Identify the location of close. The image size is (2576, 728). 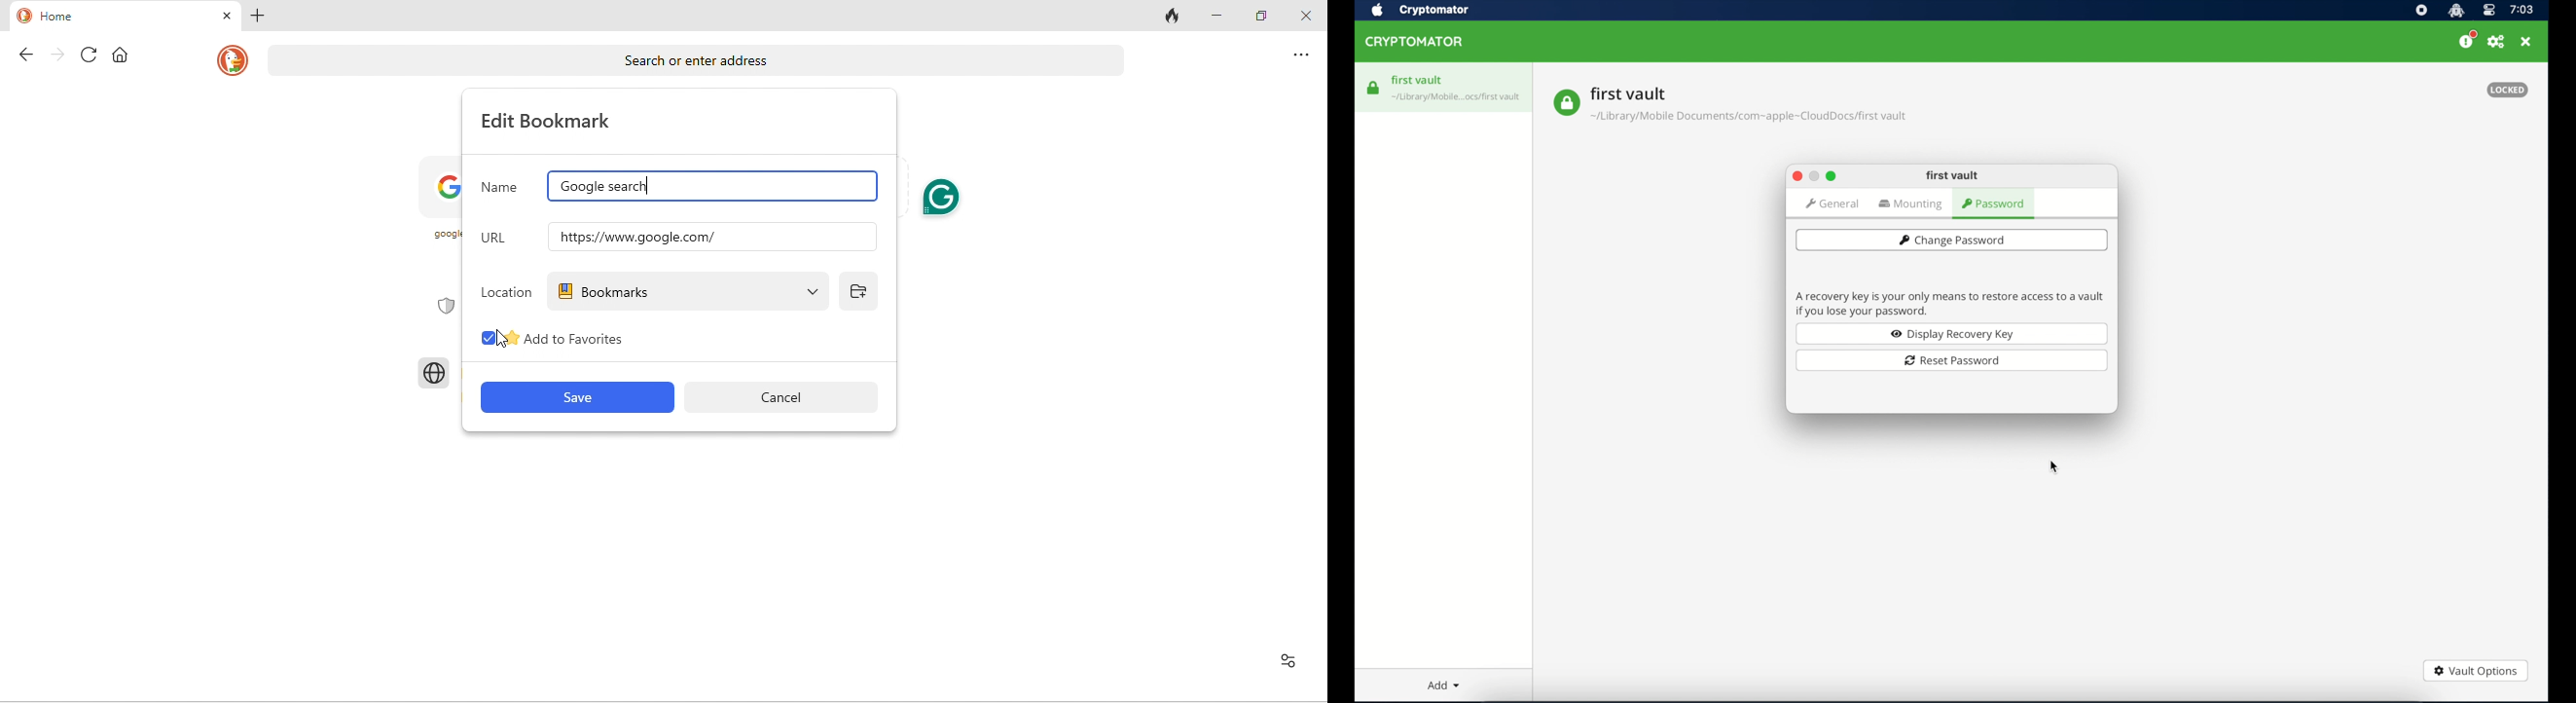
(1305, 17).